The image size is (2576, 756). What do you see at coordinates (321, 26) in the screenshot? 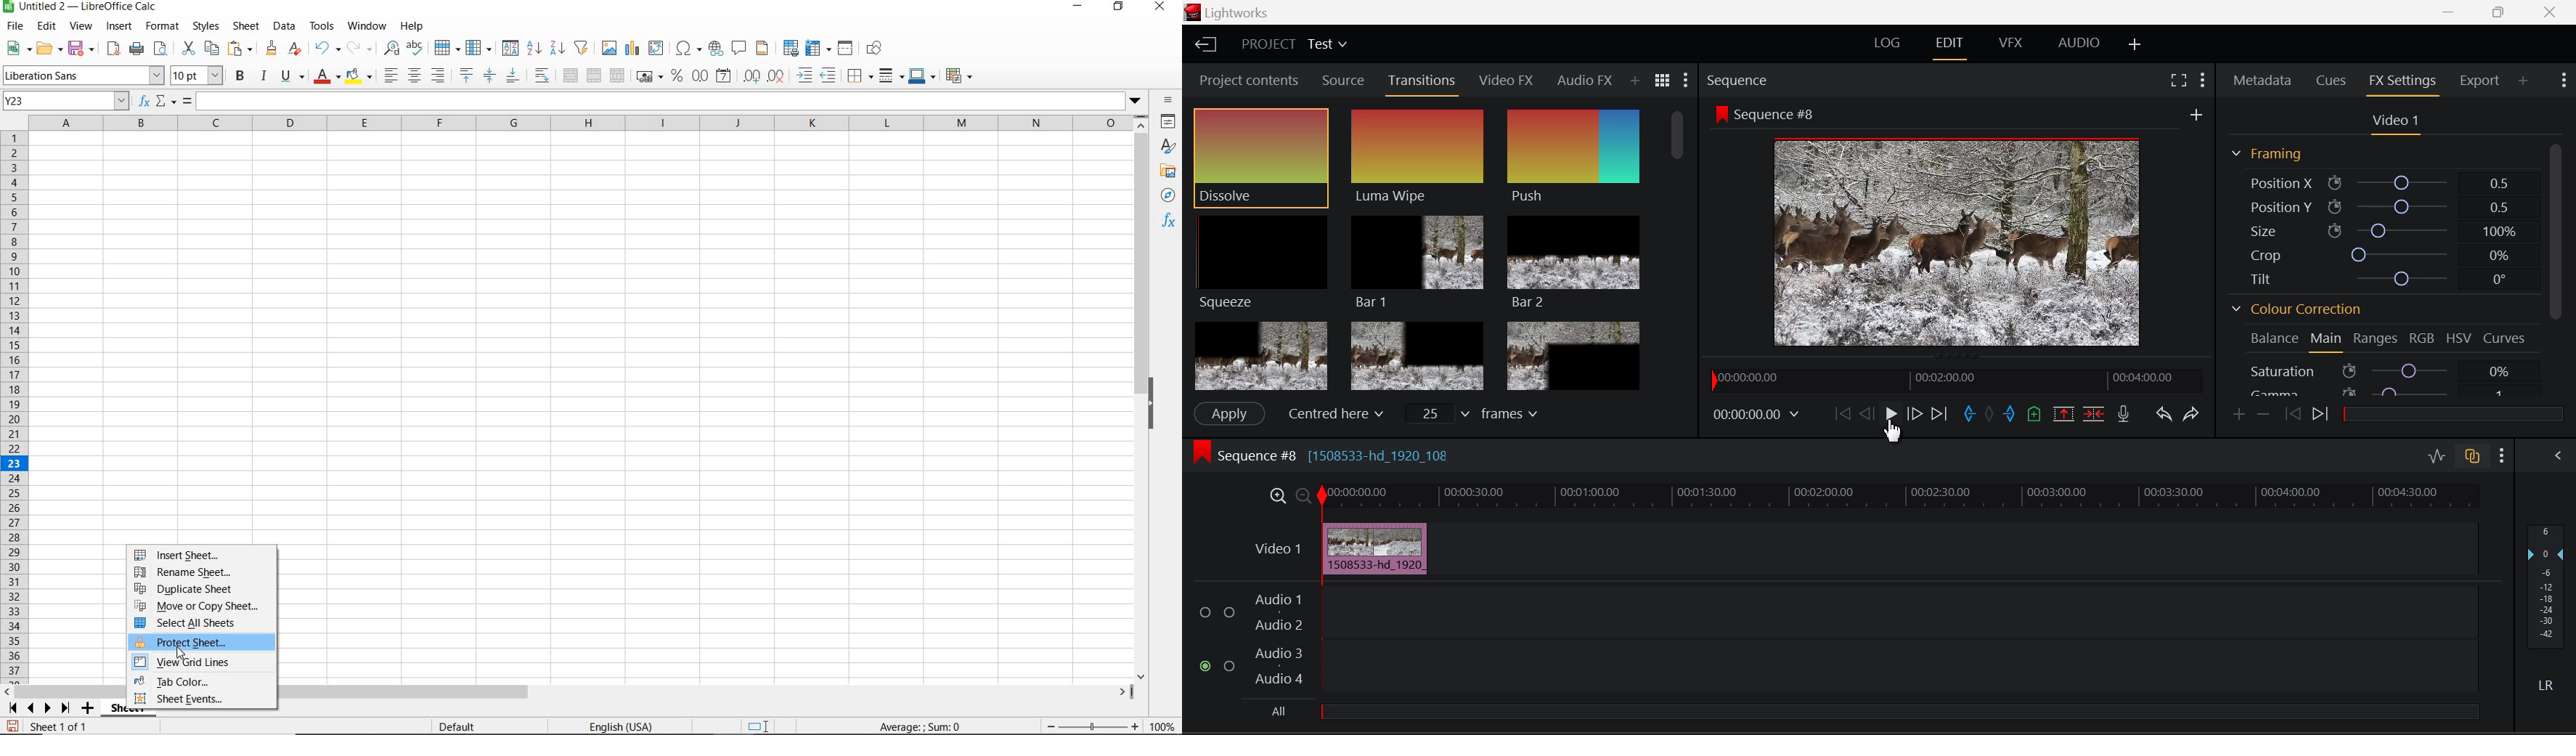
I see `TOOLS` at bounding box center [321, 26].